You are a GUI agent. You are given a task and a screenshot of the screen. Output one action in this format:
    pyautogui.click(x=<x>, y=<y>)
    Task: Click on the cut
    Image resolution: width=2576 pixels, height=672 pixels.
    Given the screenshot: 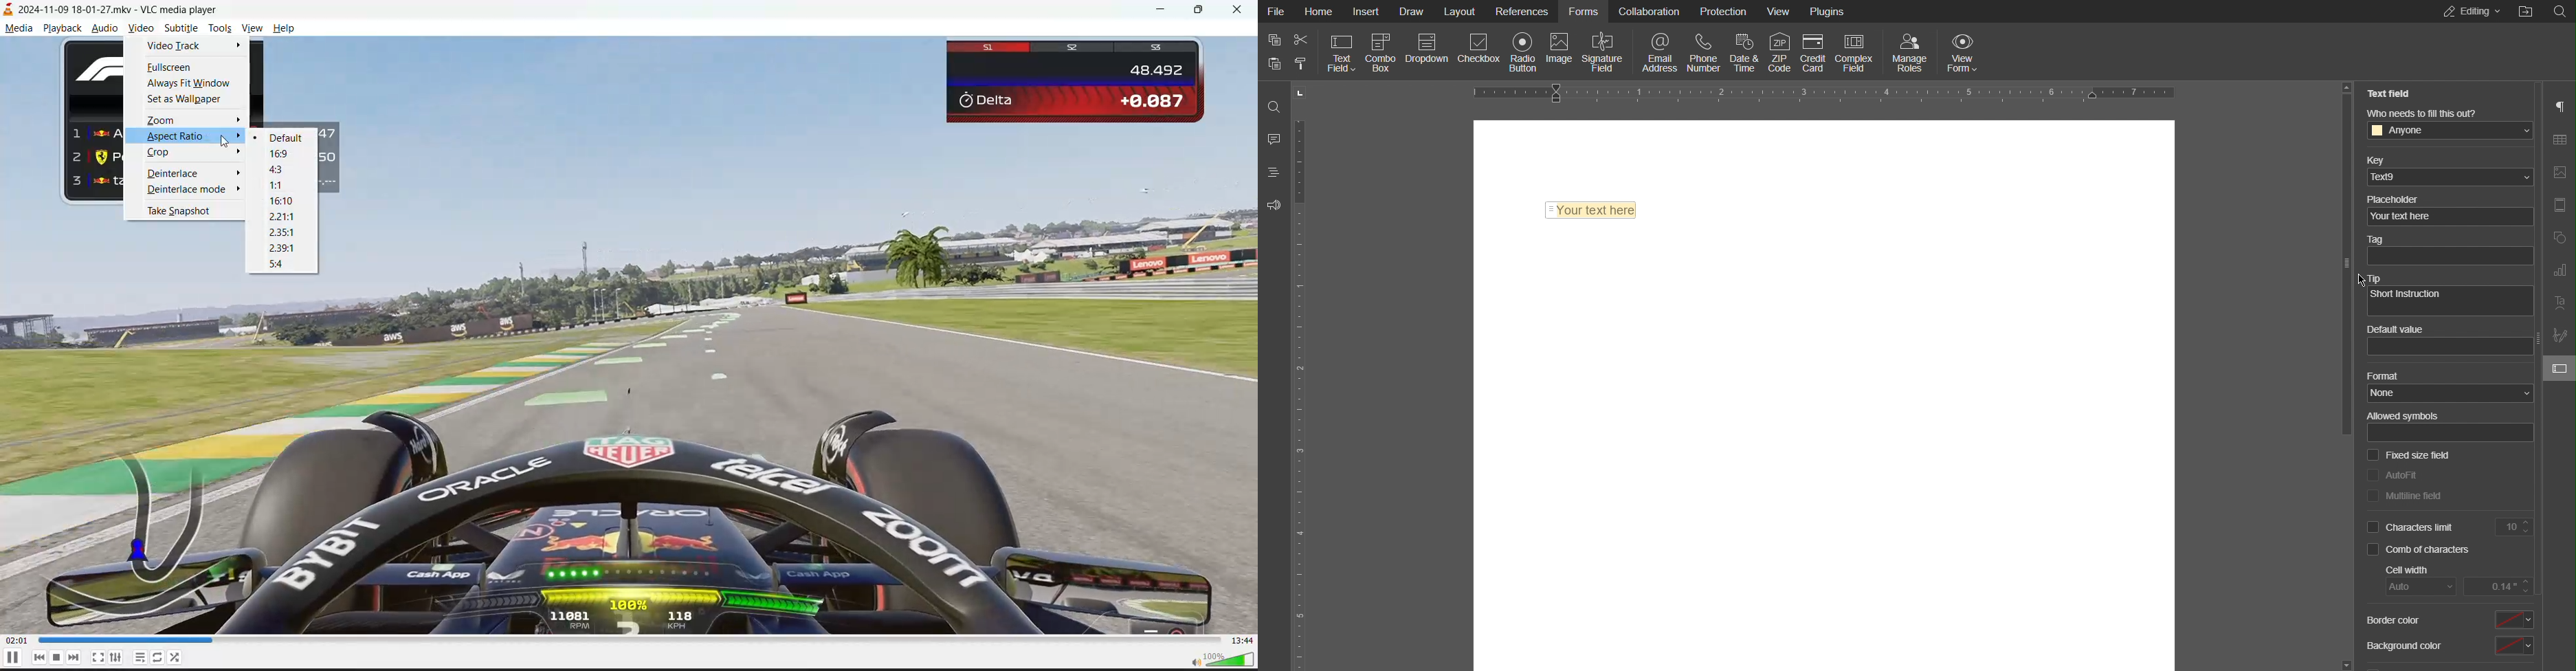 What is the action you would take?
    pyautogui.click(x=1302, y=40)
    